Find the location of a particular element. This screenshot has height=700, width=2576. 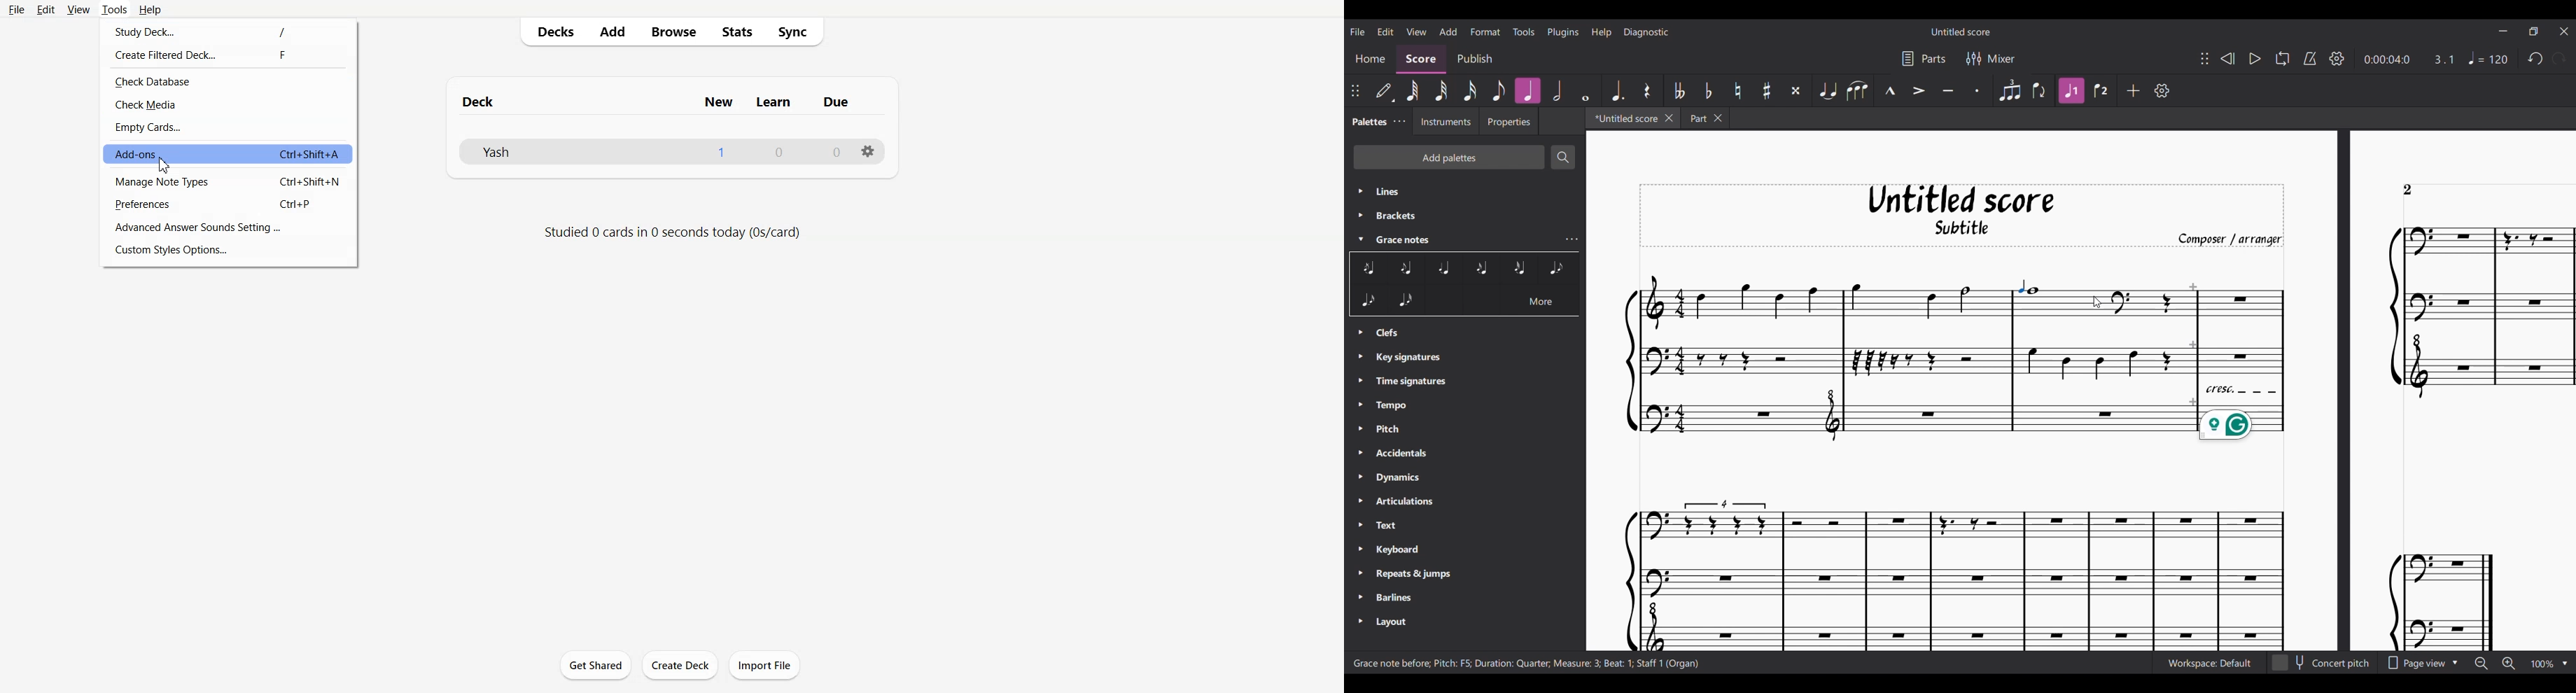

Looping playback is located at coordinates (2282, 58).